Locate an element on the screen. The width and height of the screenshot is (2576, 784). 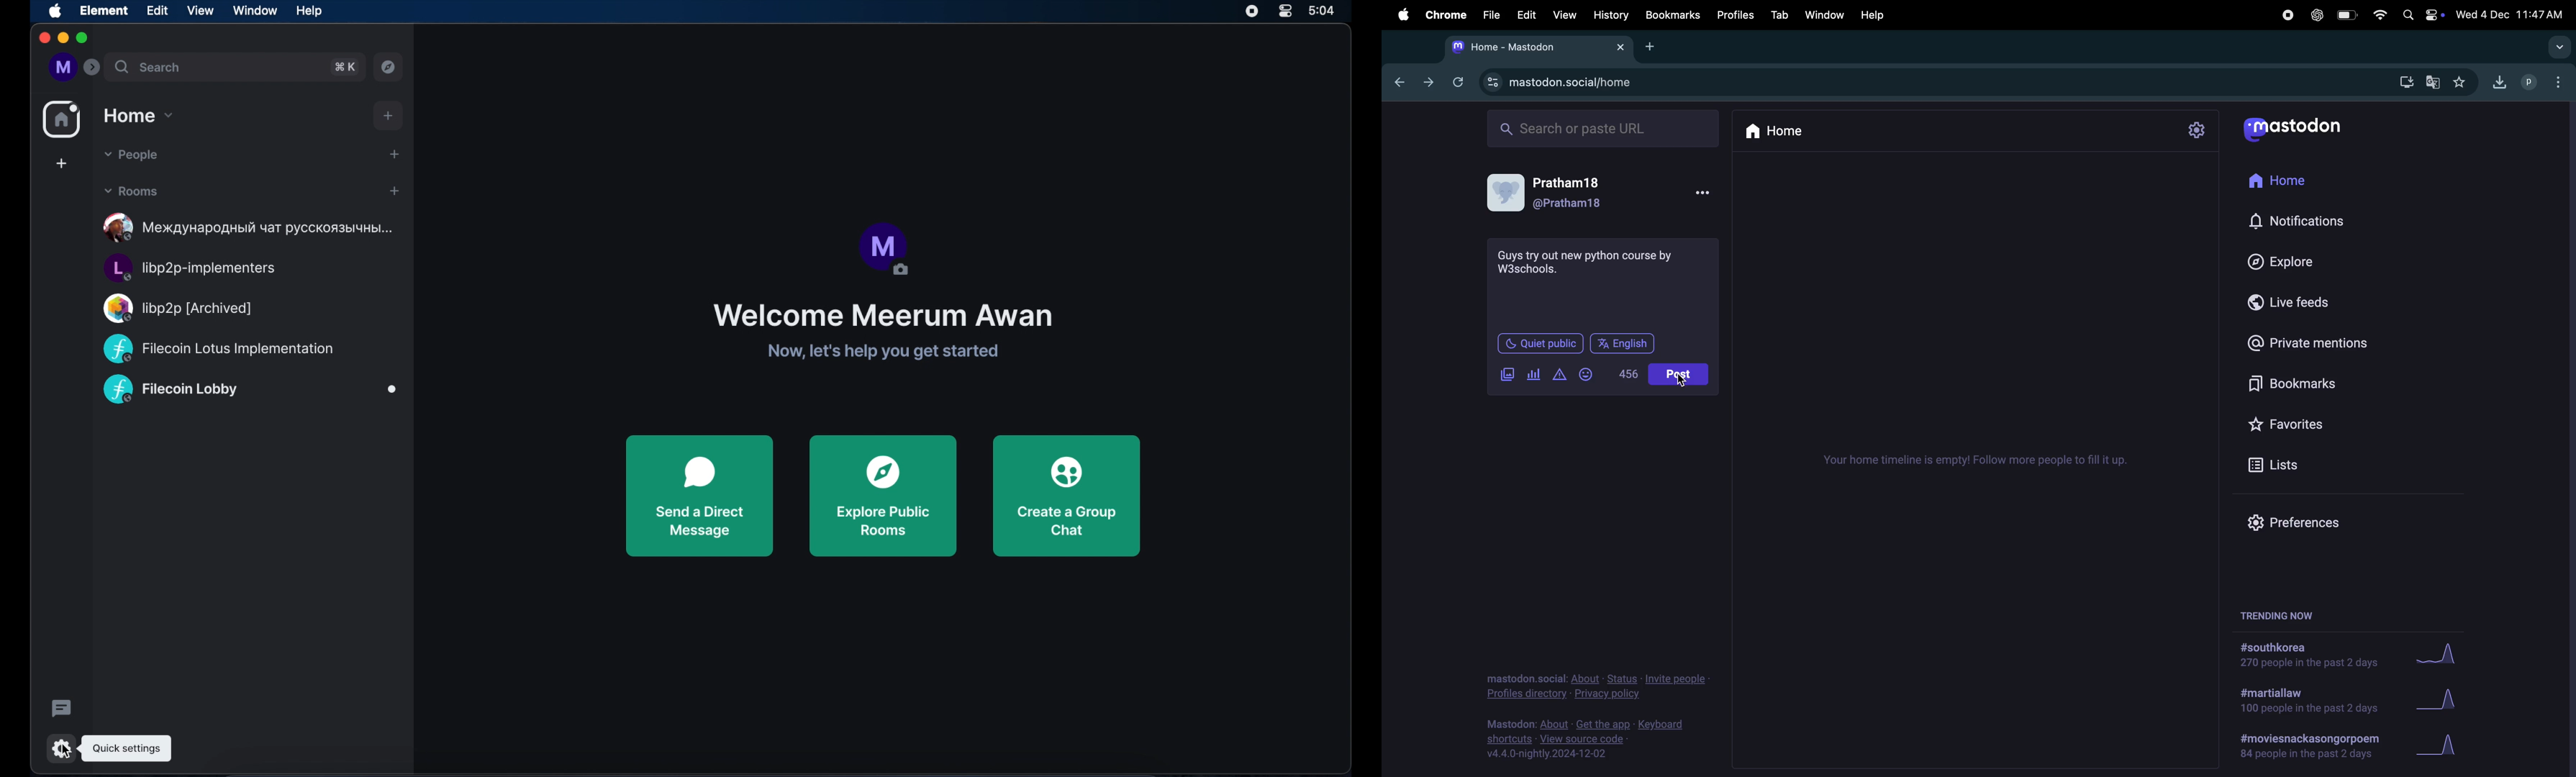
add is located at coordinates (1653, 47).